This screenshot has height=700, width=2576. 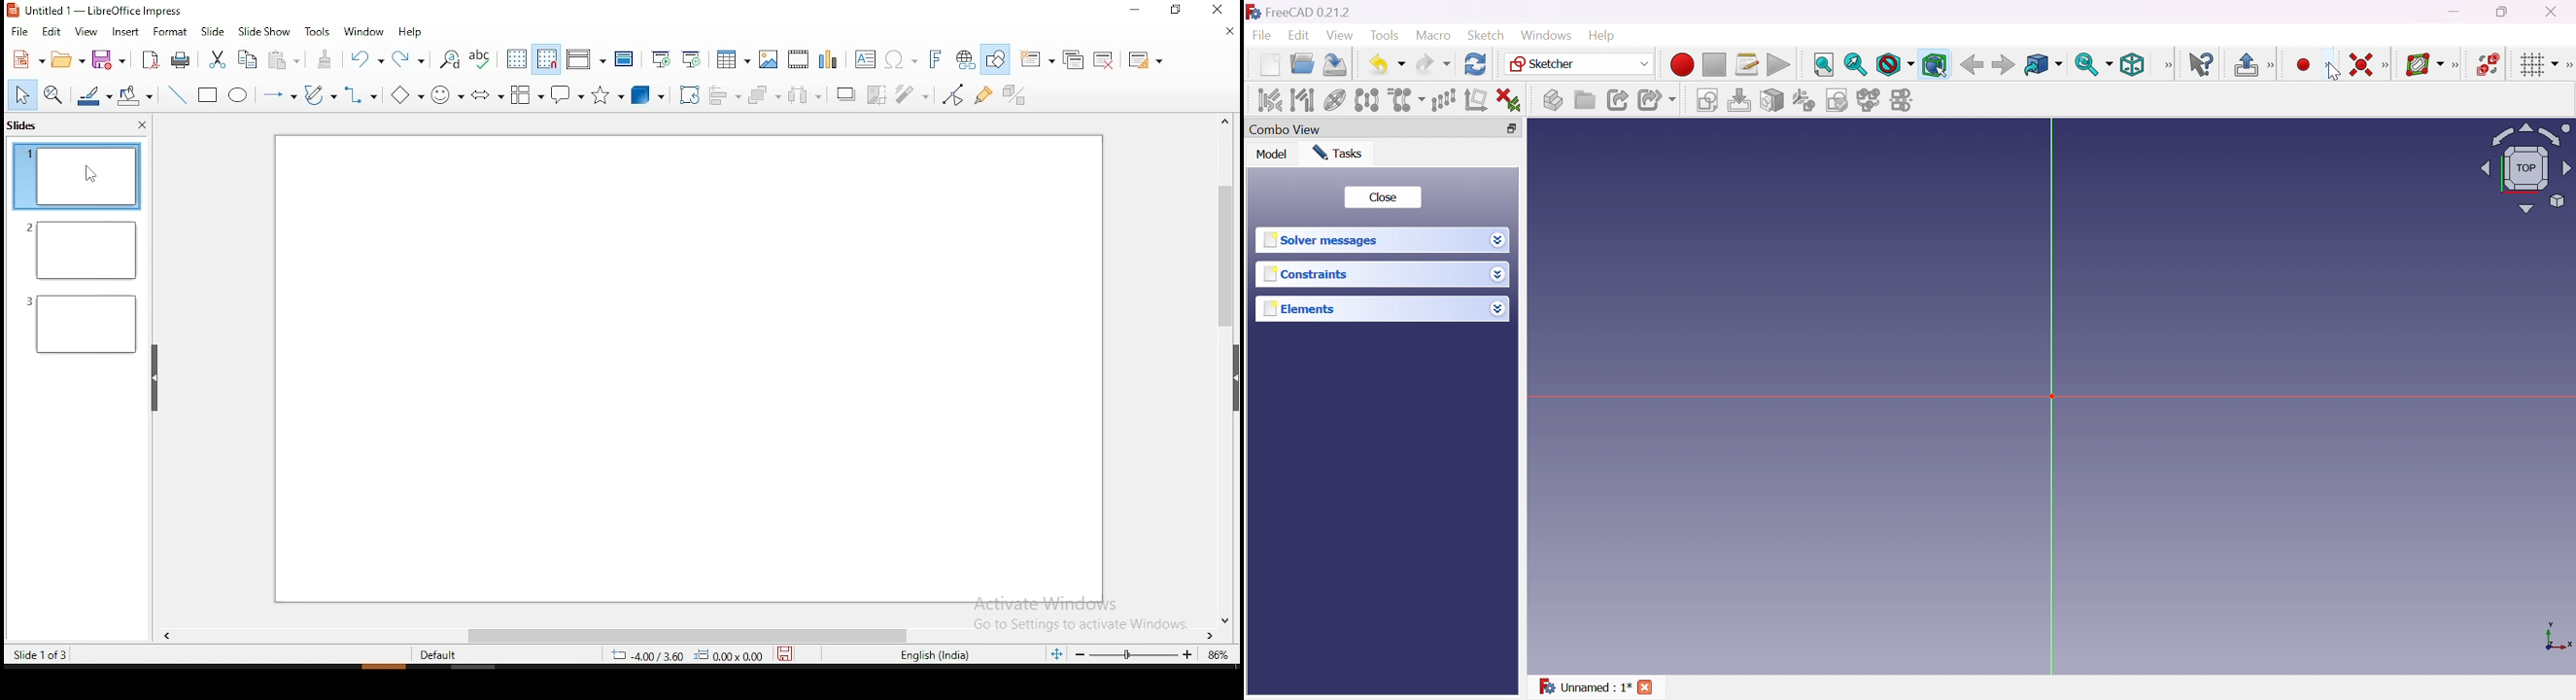 I want to click on Edit, so click(x=1299, y=35).